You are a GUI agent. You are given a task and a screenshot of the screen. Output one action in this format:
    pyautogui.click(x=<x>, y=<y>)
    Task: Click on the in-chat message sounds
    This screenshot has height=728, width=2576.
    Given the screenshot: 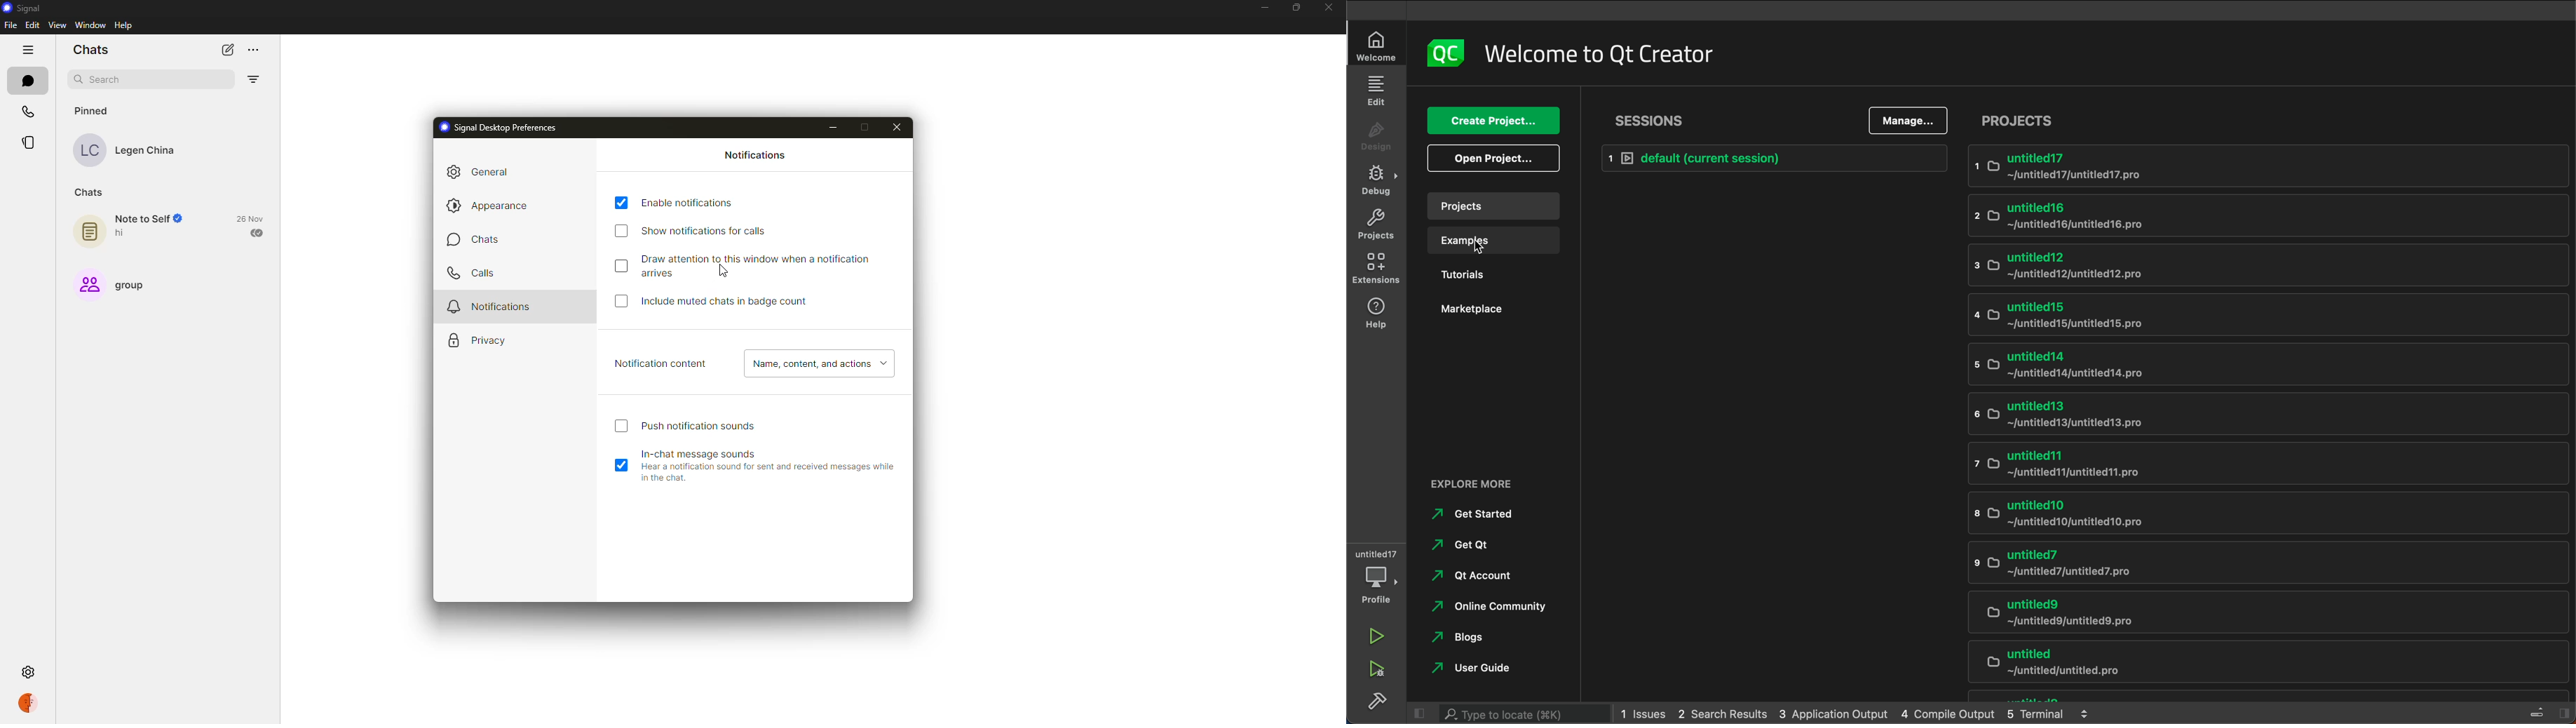 What is the action you would take?
    pyautogui.click(x=768, y=464)
    